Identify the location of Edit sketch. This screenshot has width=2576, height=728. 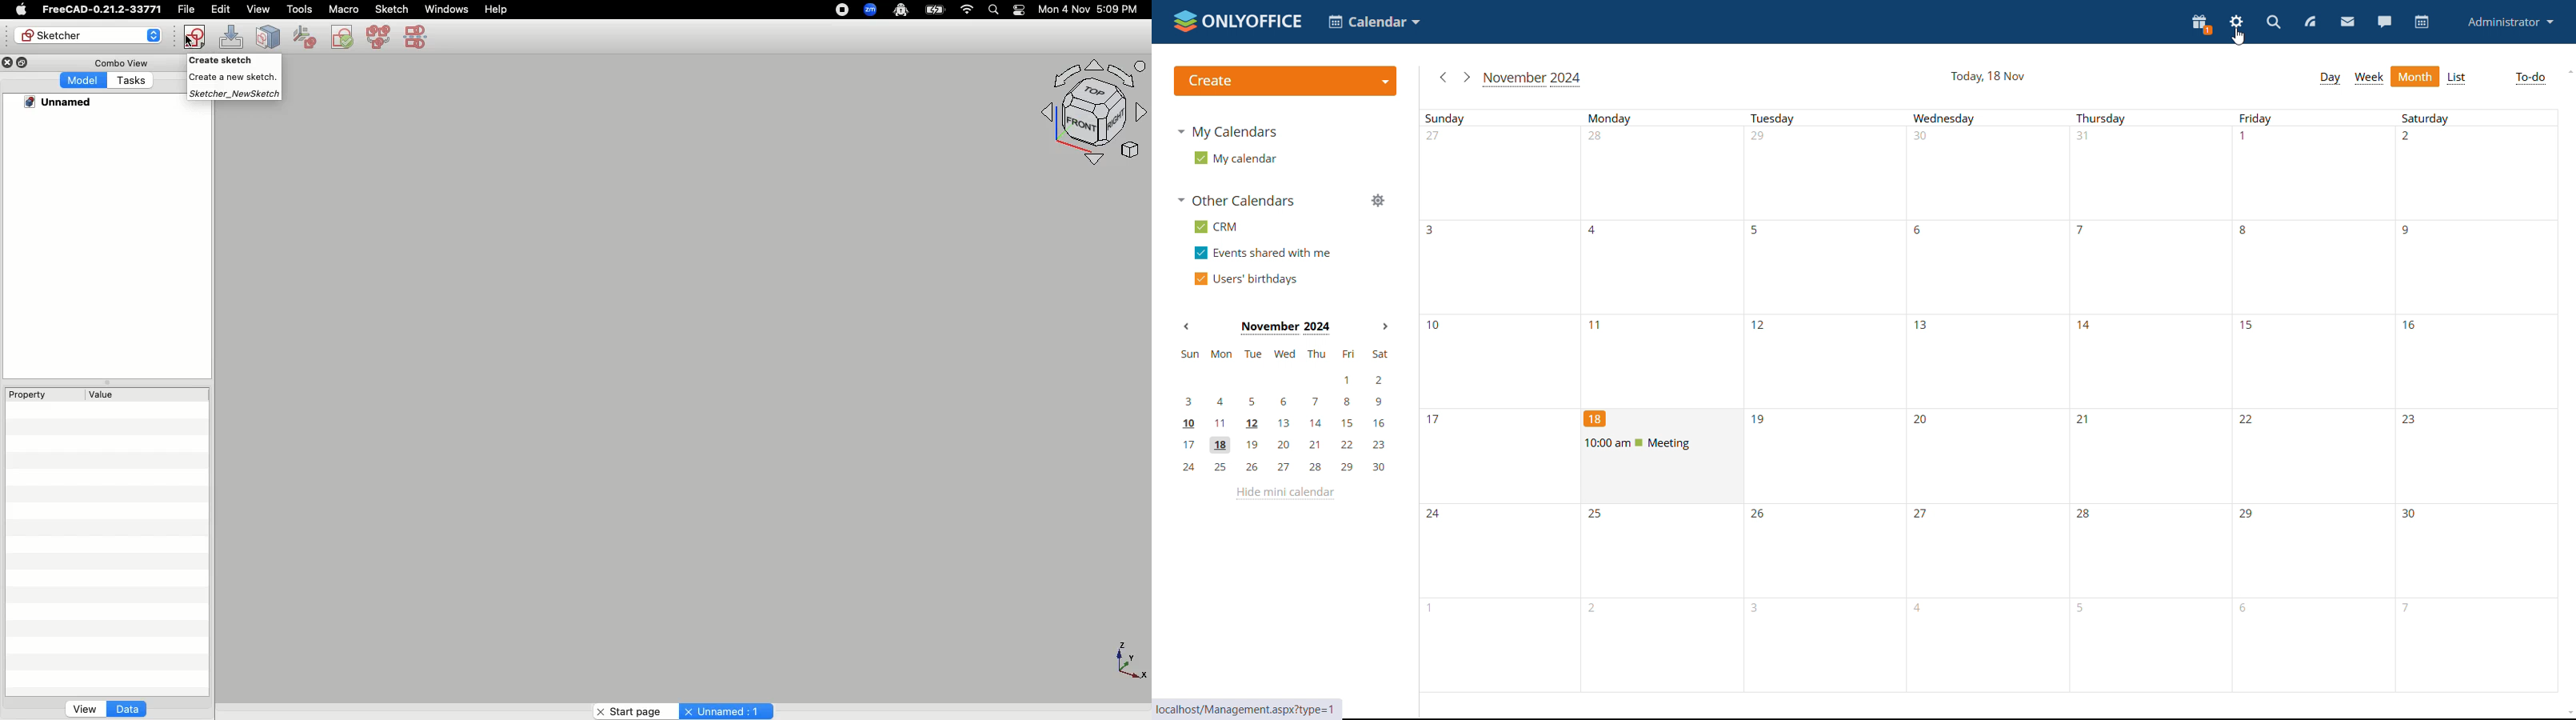
(232, 36).